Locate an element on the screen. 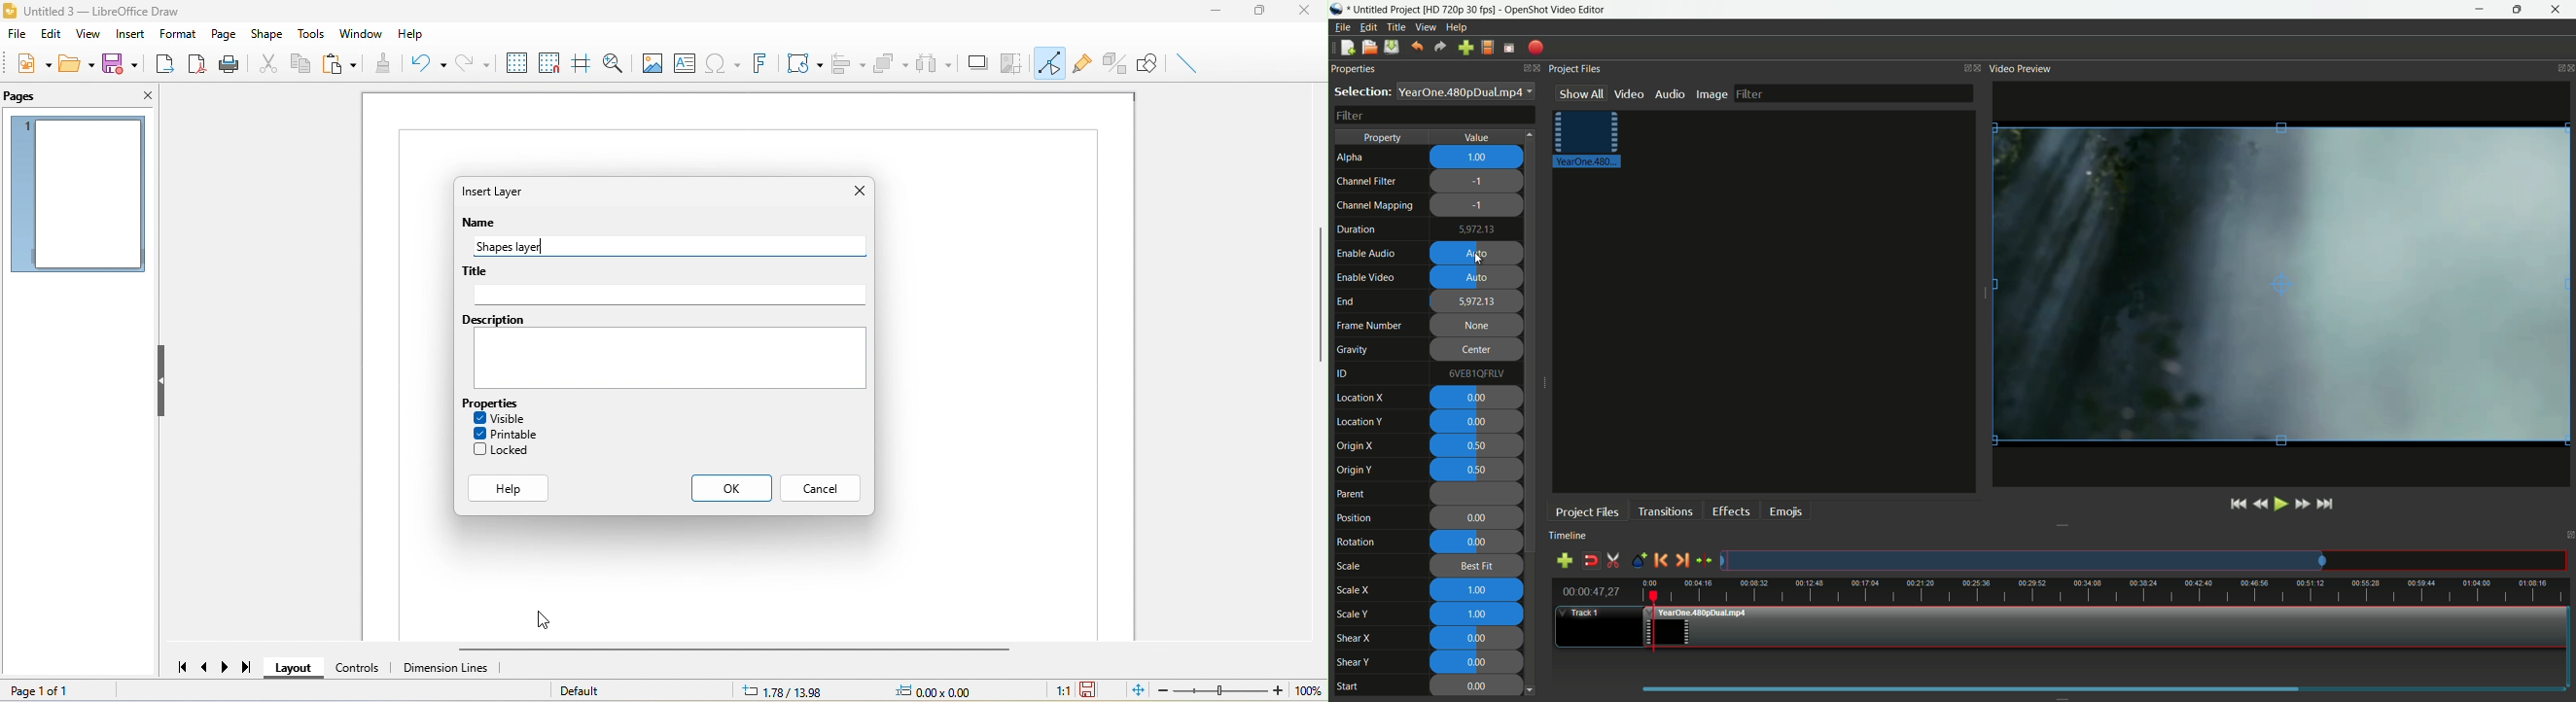  cursor  is located at coordinates (543, 620).